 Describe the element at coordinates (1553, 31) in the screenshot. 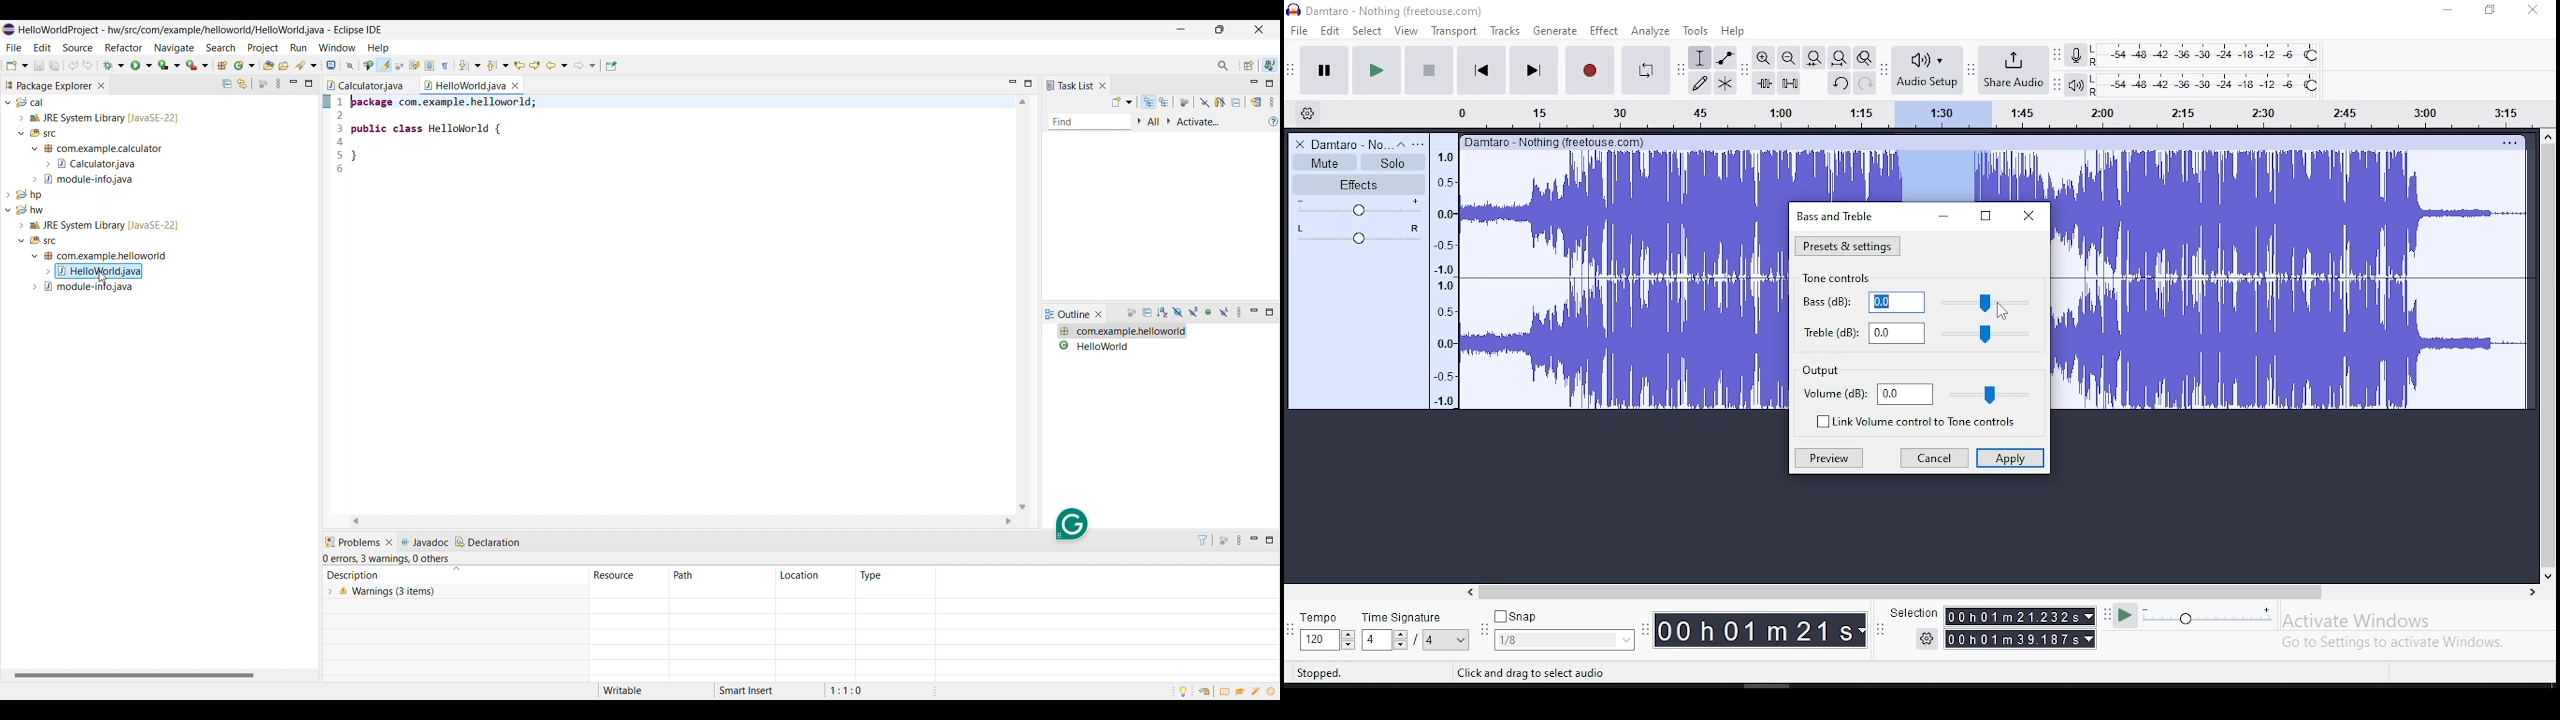

I see `generate` at that location.